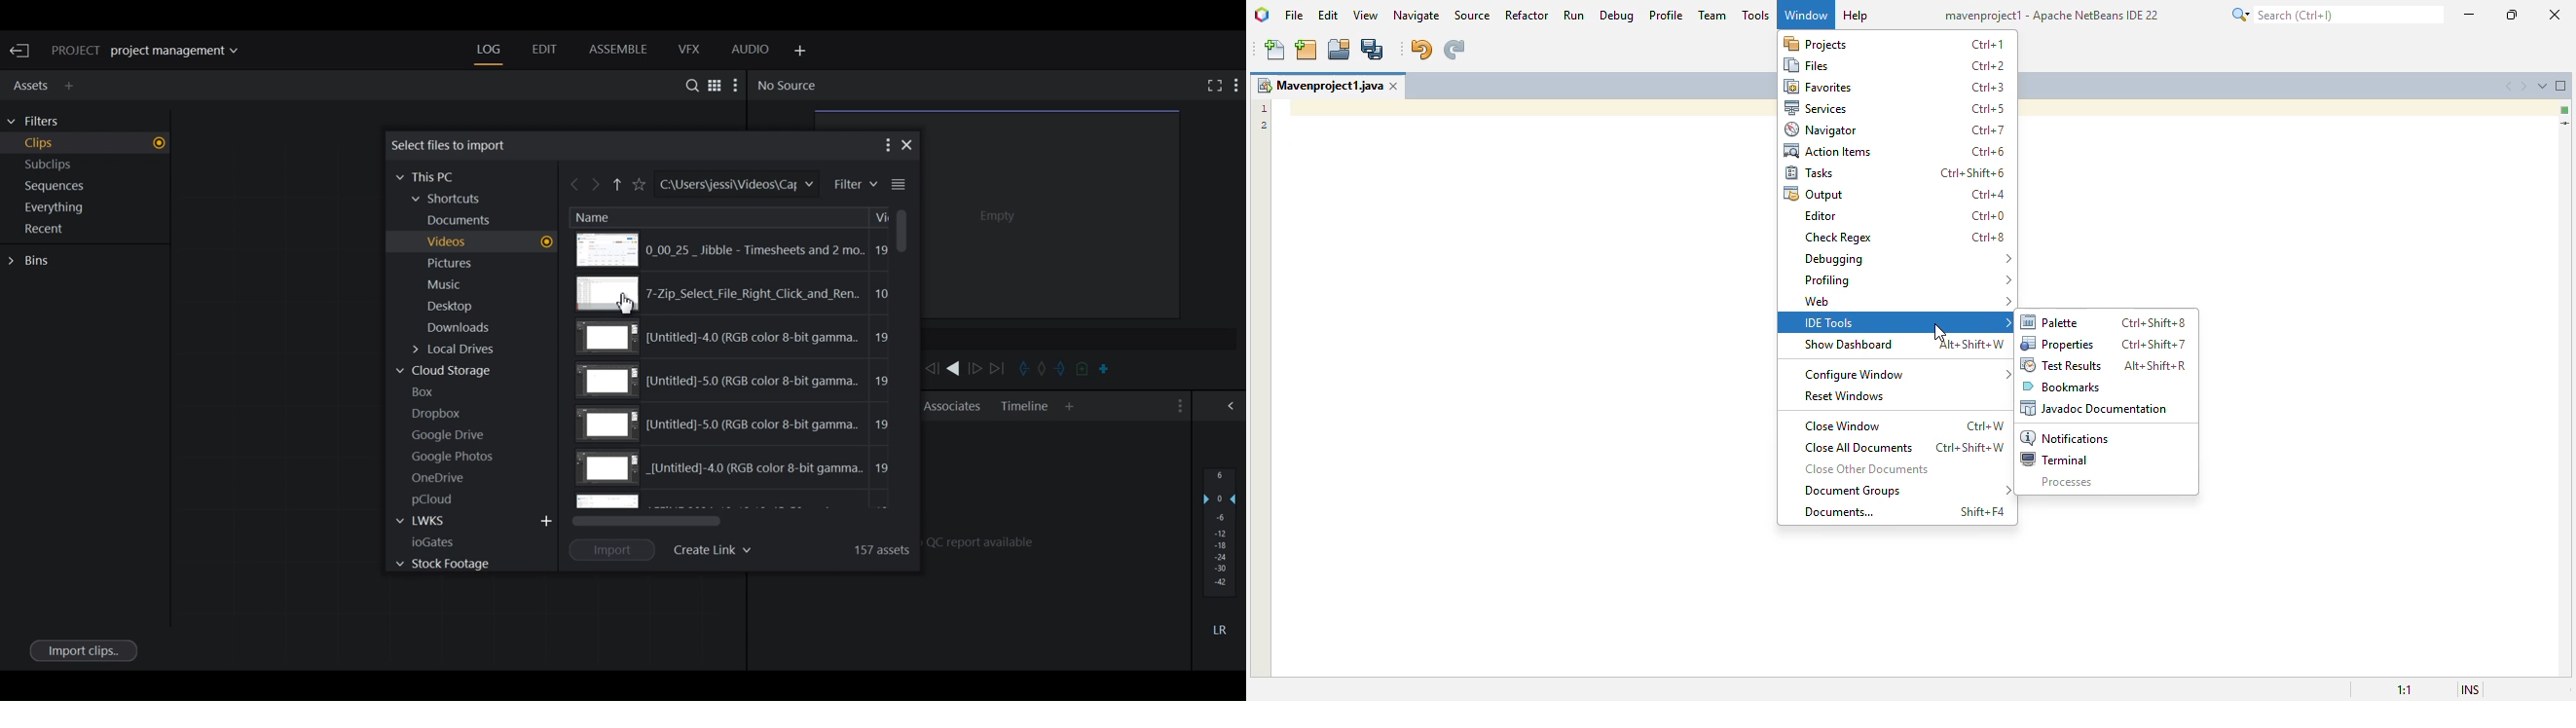 This screenshot has width=2576, height=728. What do you see at coordinates (1828, 151) in the screenshot?
I see `action items` at bounding box center [1828, 151].